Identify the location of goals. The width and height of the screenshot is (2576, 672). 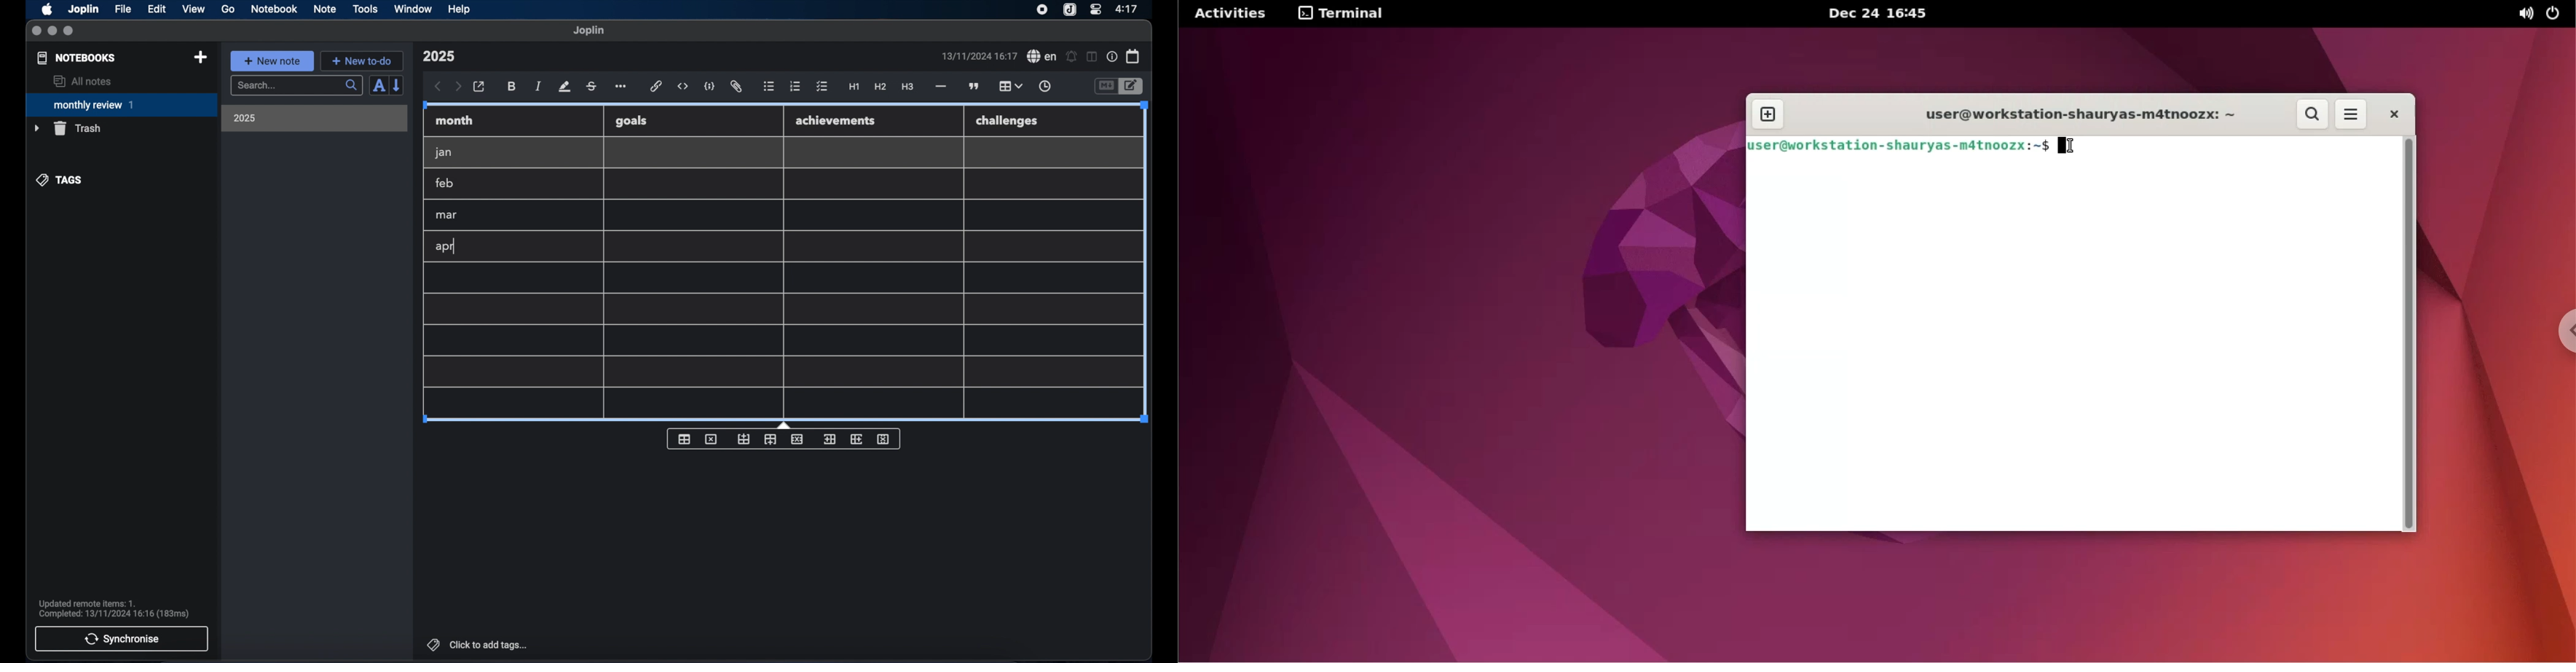
(631, 120).